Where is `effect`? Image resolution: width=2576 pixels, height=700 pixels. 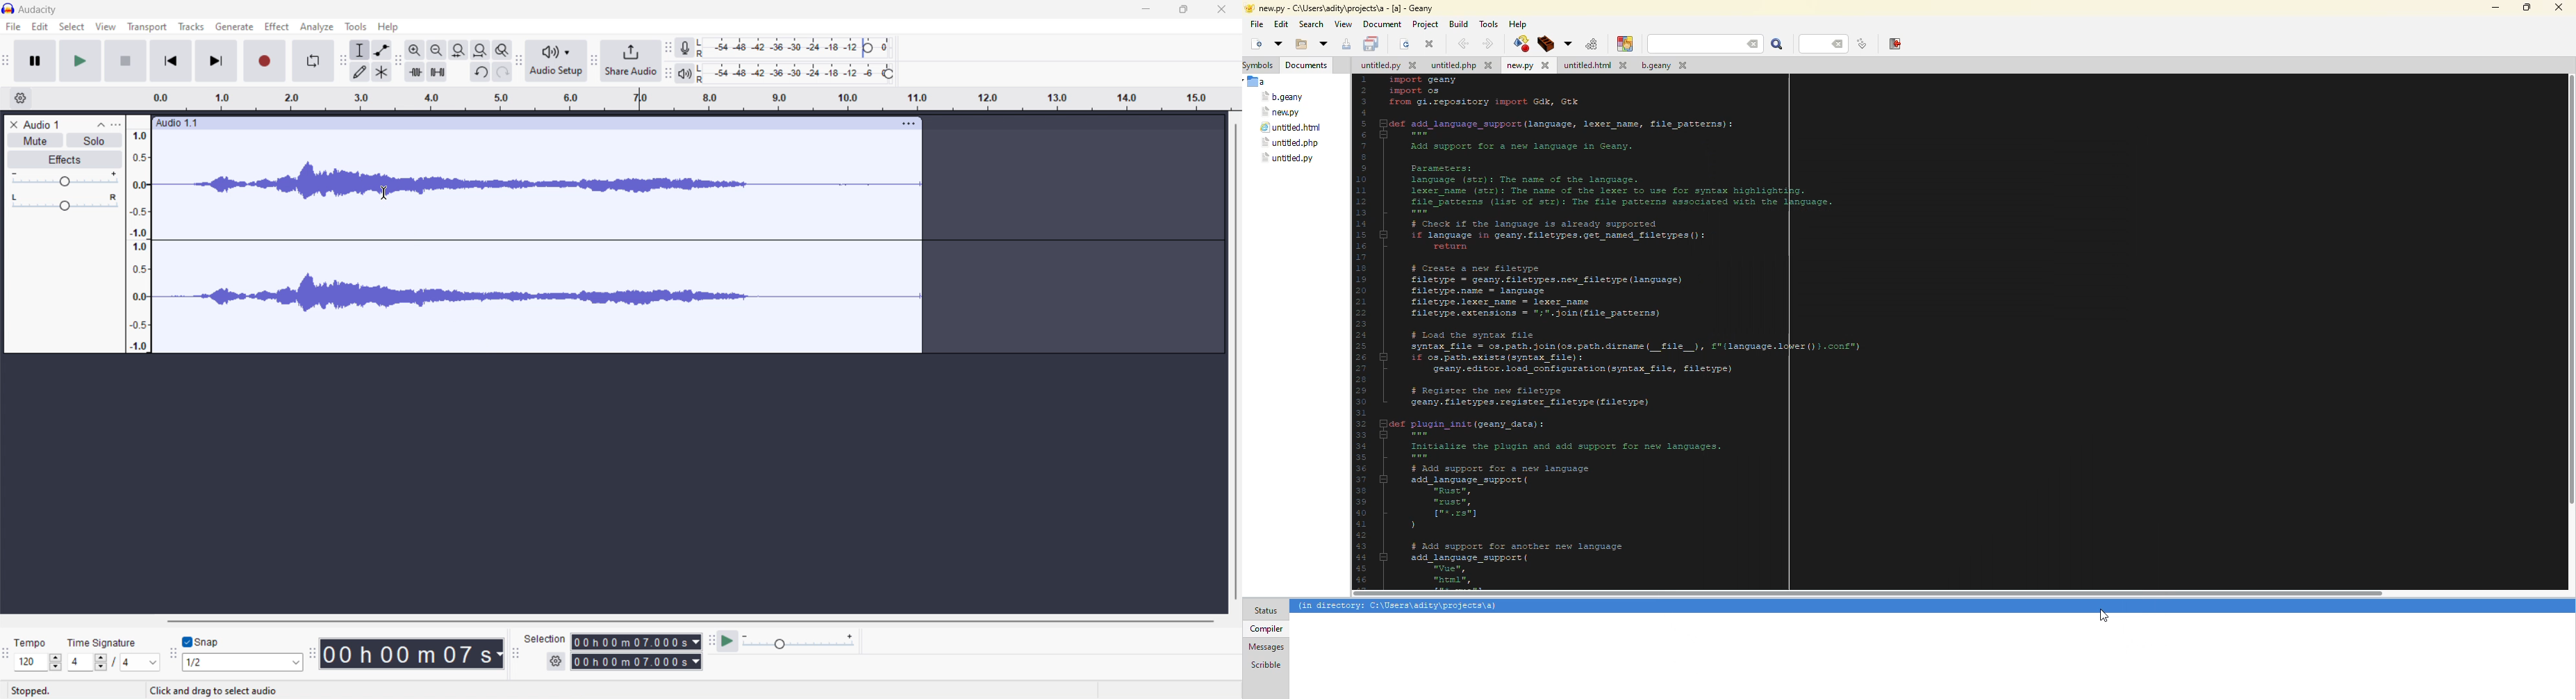 effect is located at coordinates (278, 27).